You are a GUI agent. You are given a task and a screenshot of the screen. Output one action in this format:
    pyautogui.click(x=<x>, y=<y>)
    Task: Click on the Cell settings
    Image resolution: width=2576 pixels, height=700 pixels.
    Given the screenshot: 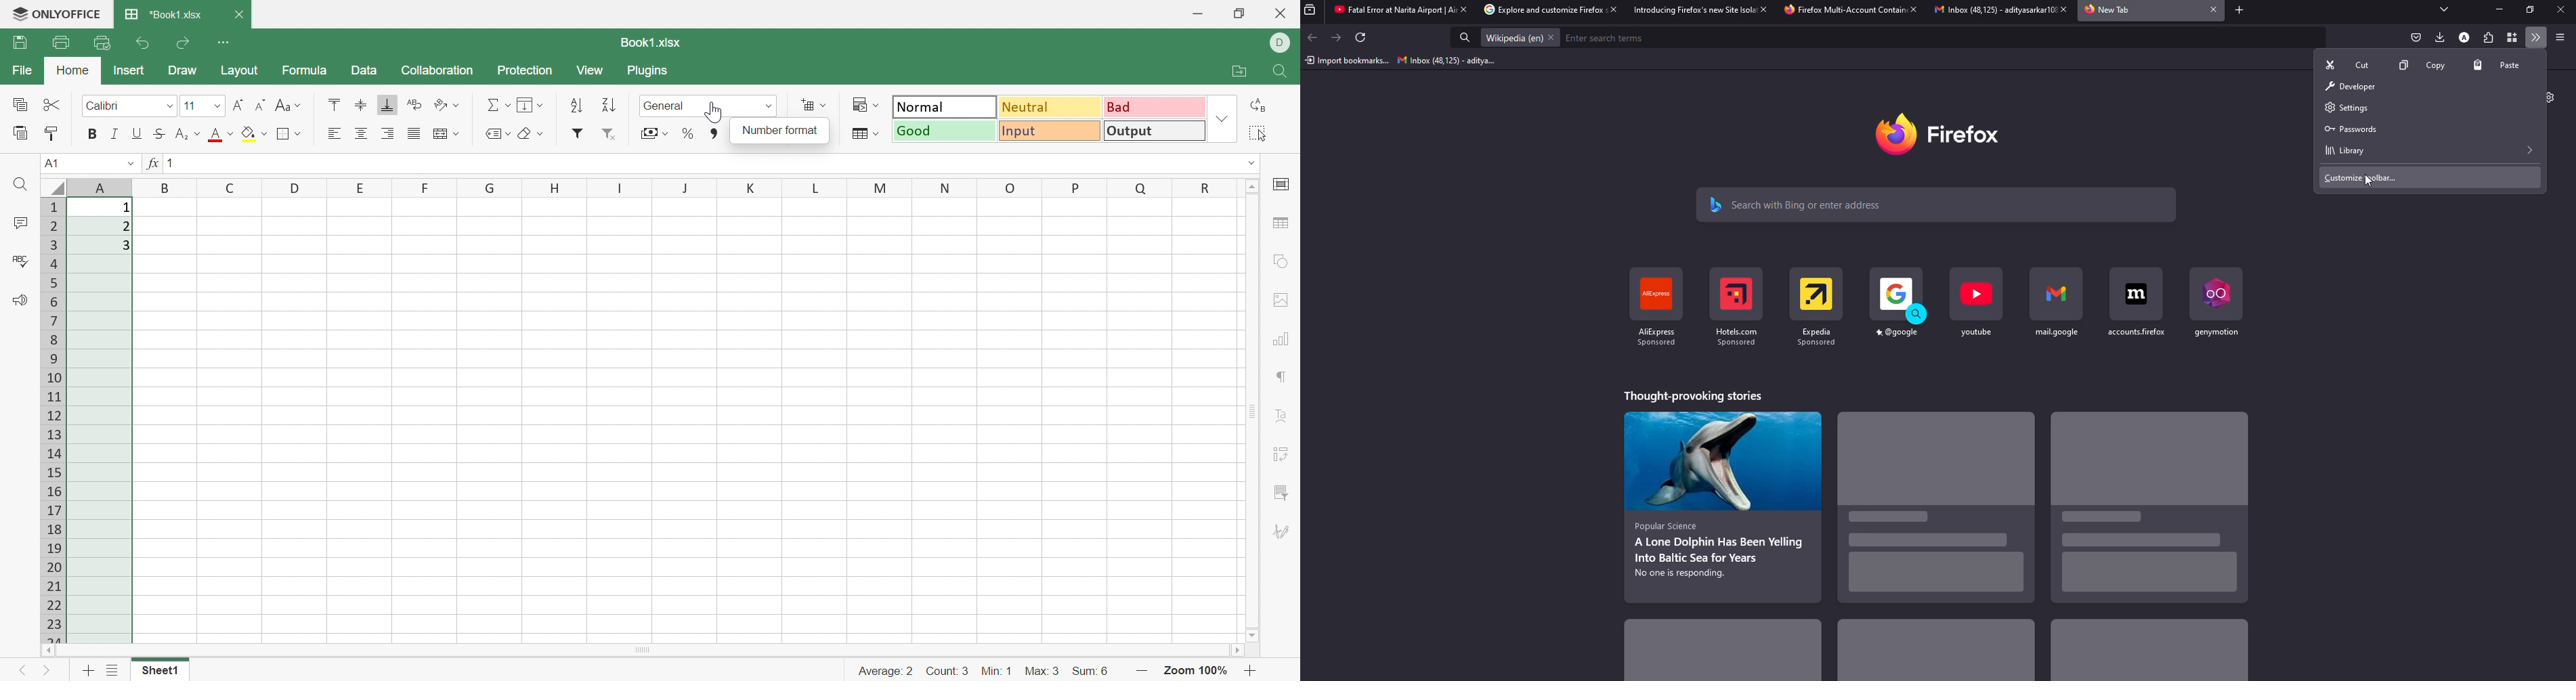 What is the action you would take?
    pyautogui.click(x=1283, y=183)
    